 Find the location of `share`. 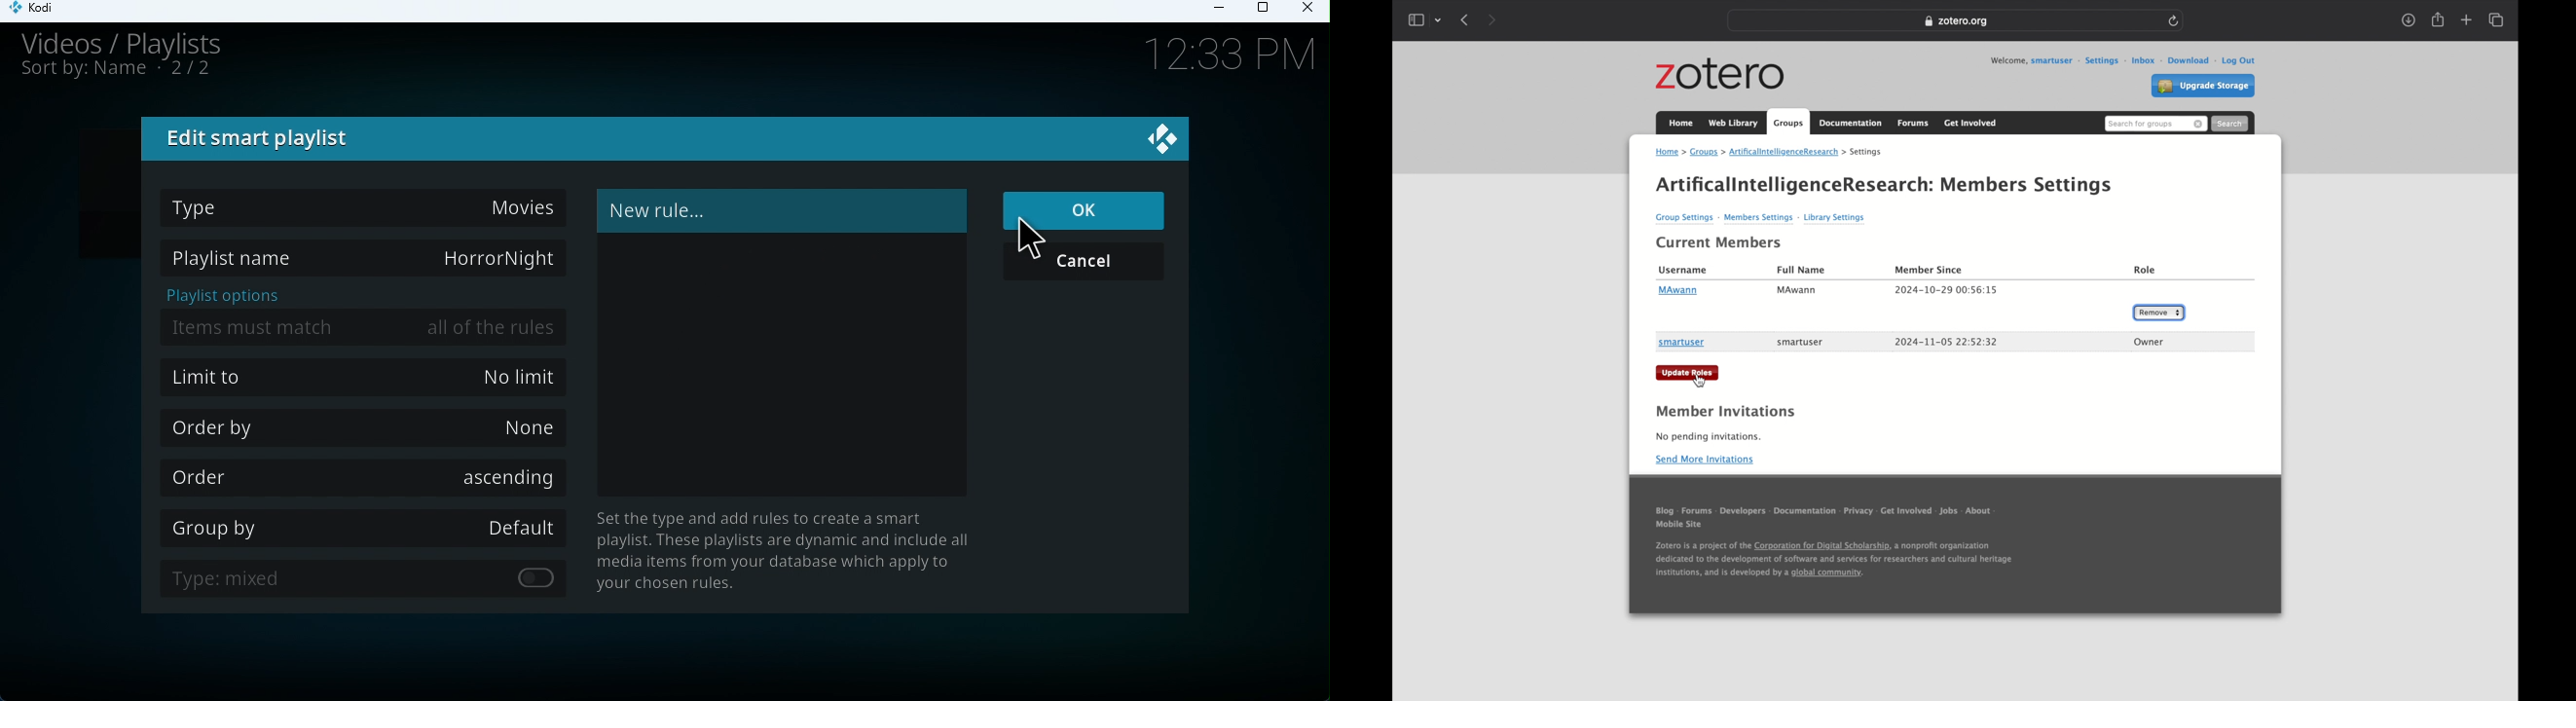

share is located at coordinates (2438, 19).